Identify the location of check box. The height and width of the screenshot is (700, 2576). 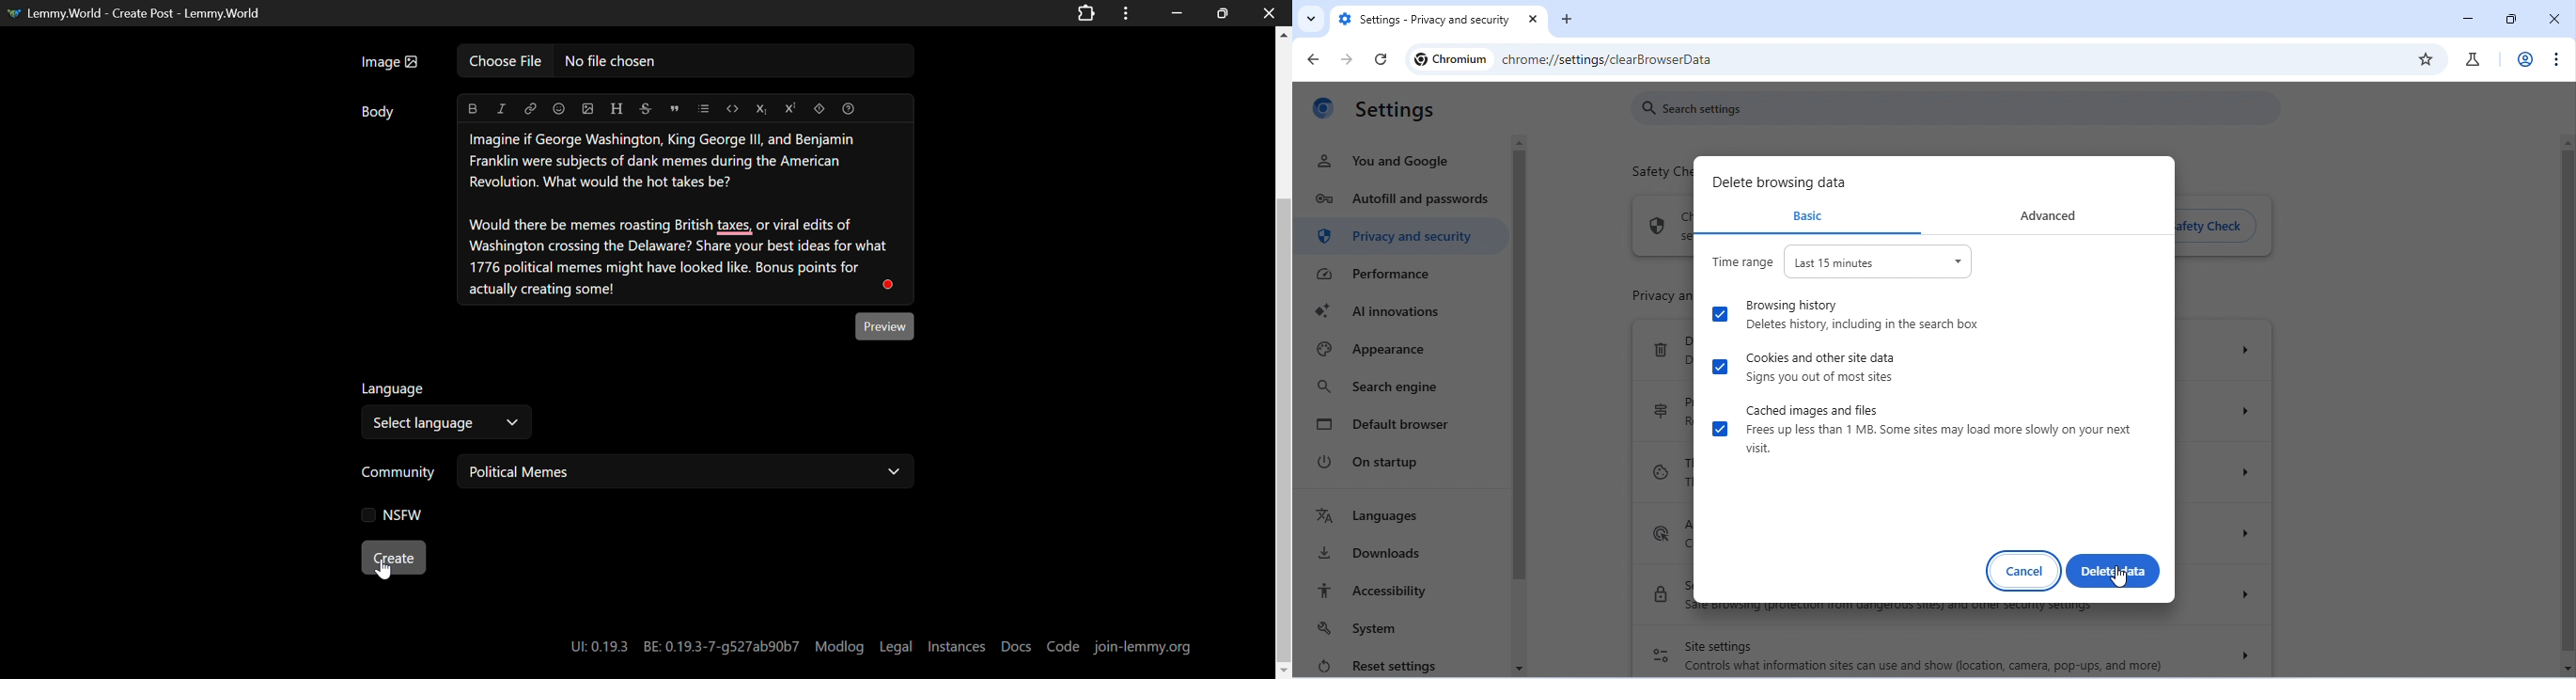
(1720, 429).